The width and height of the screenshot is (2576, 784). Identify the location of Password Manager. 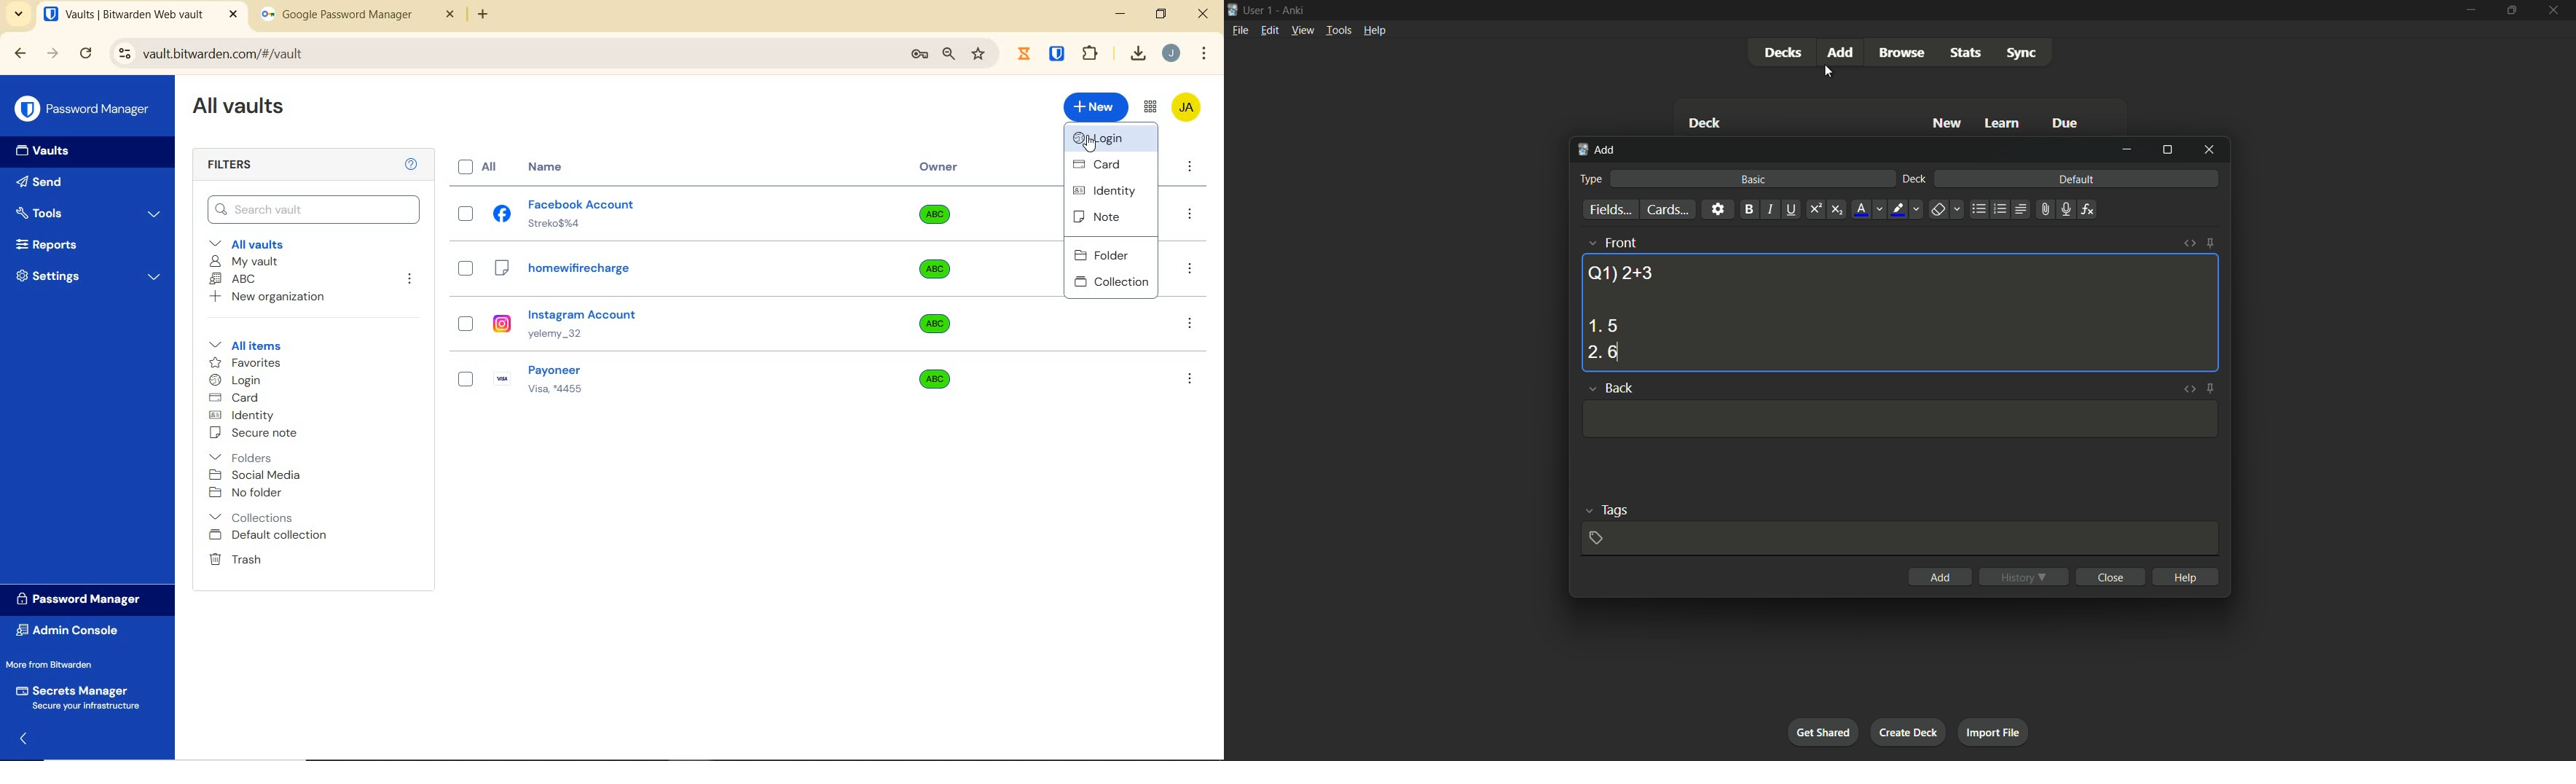
(85, 110).